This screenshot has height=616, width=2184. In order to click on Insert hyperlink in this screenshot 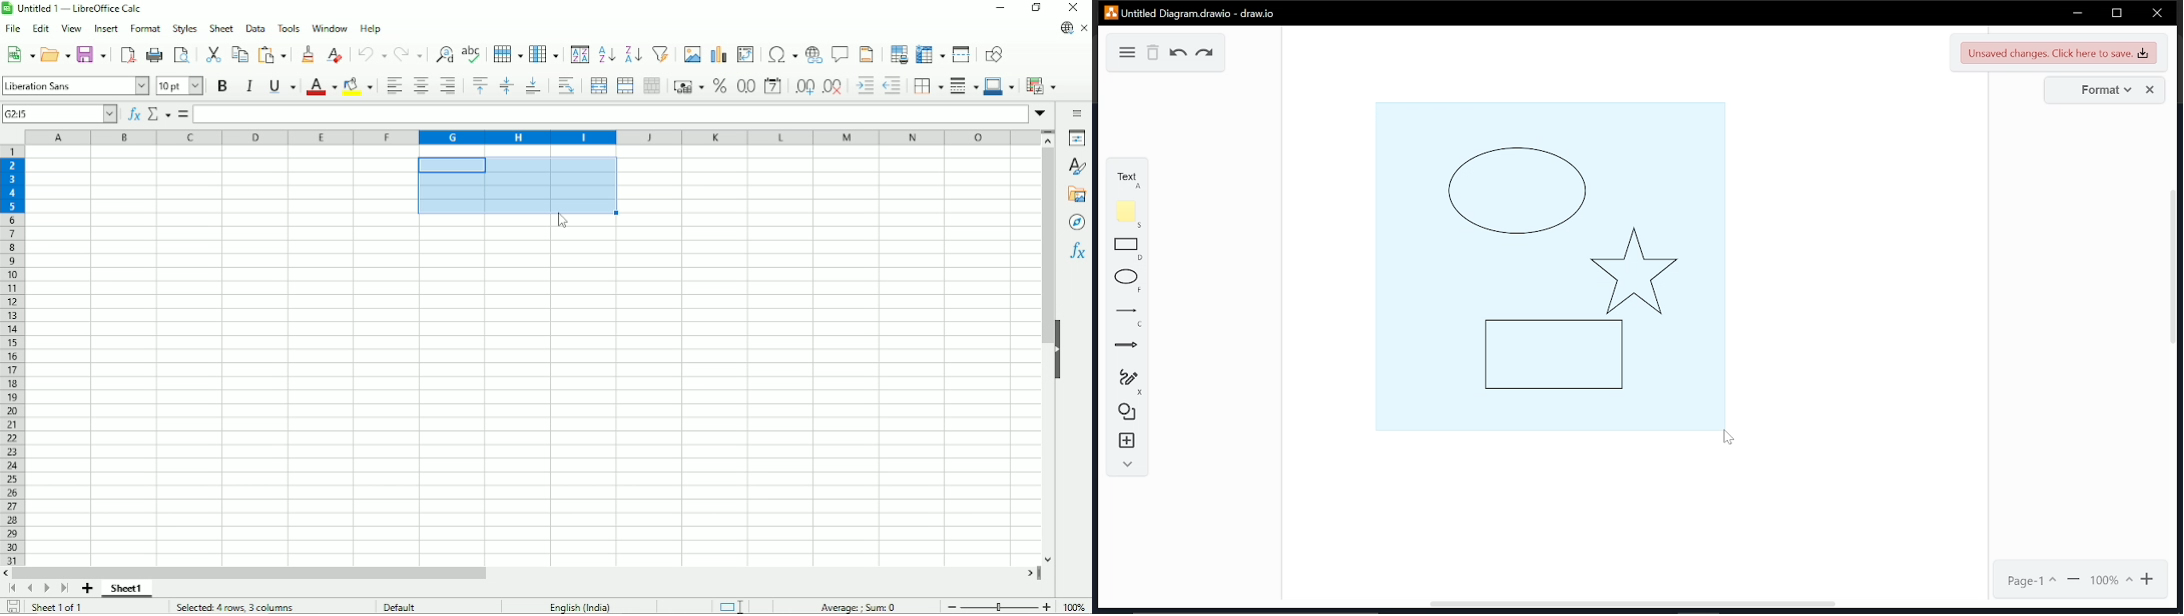, I will do `click(814, 53)`.